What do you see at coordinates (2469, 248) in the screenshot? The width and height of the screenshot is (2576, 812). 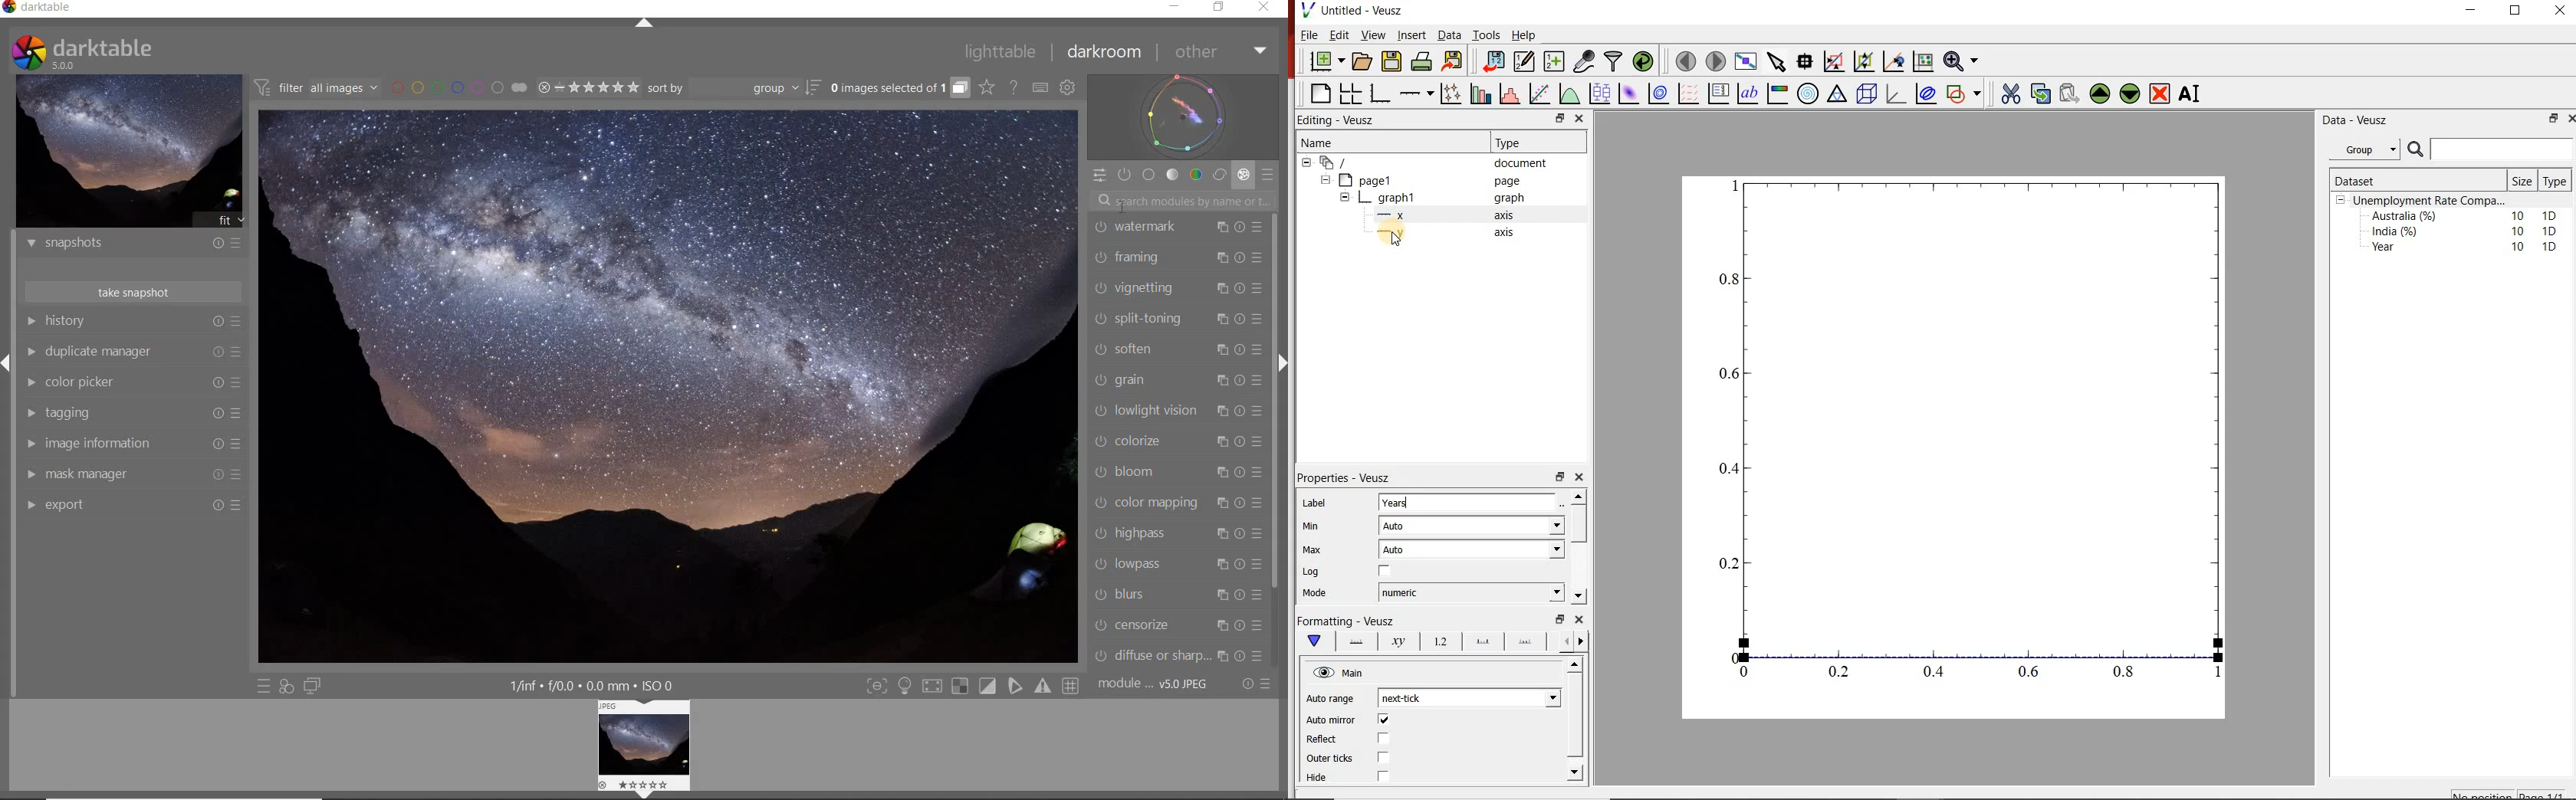 I see `Year 10 1D` at bounding box center [2469, 248].